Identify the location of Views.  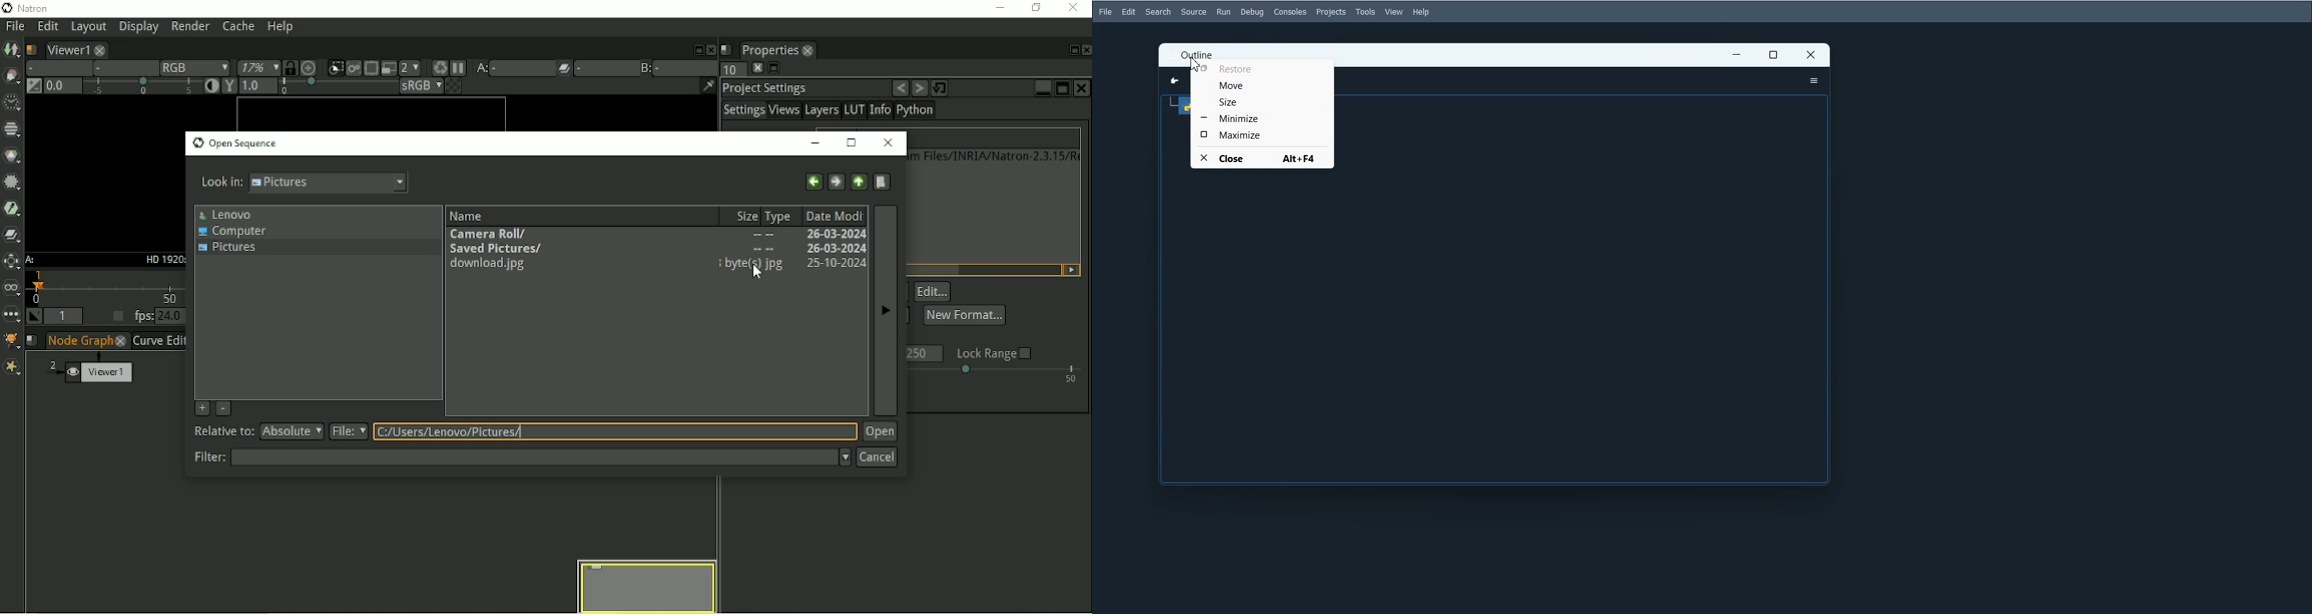
(785, 112).